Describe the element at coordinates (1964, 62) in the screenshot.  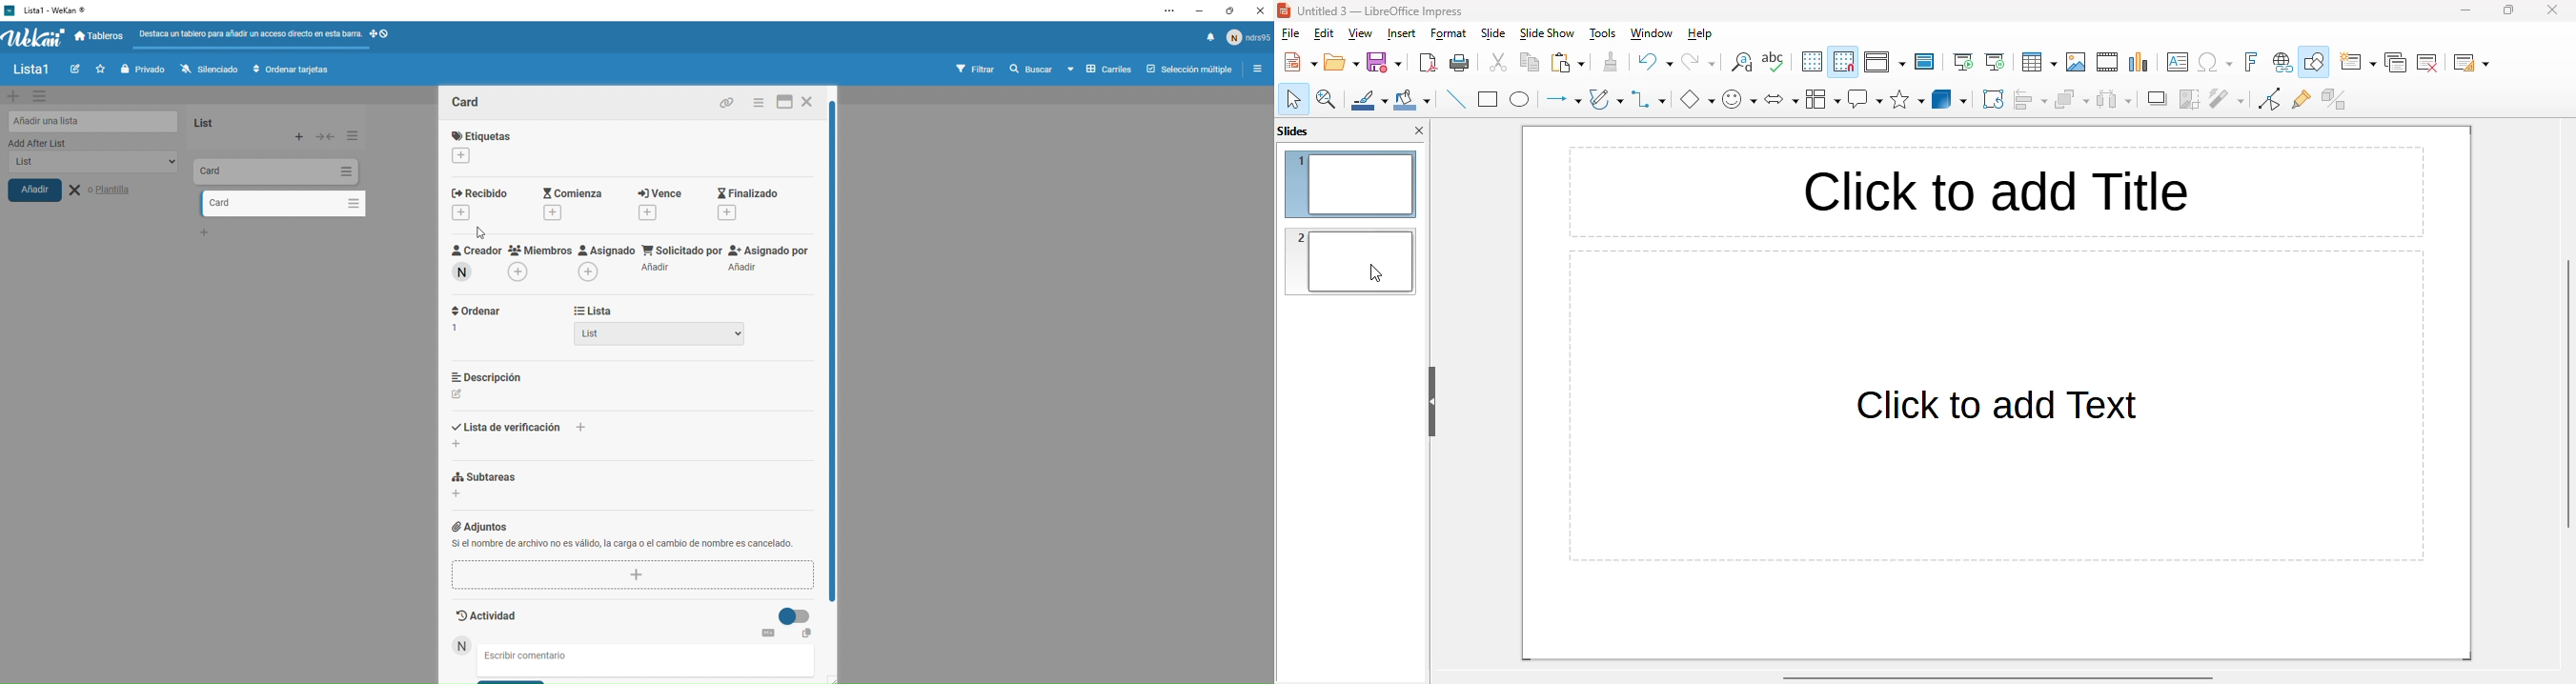
I see `start from first slide` at that location.